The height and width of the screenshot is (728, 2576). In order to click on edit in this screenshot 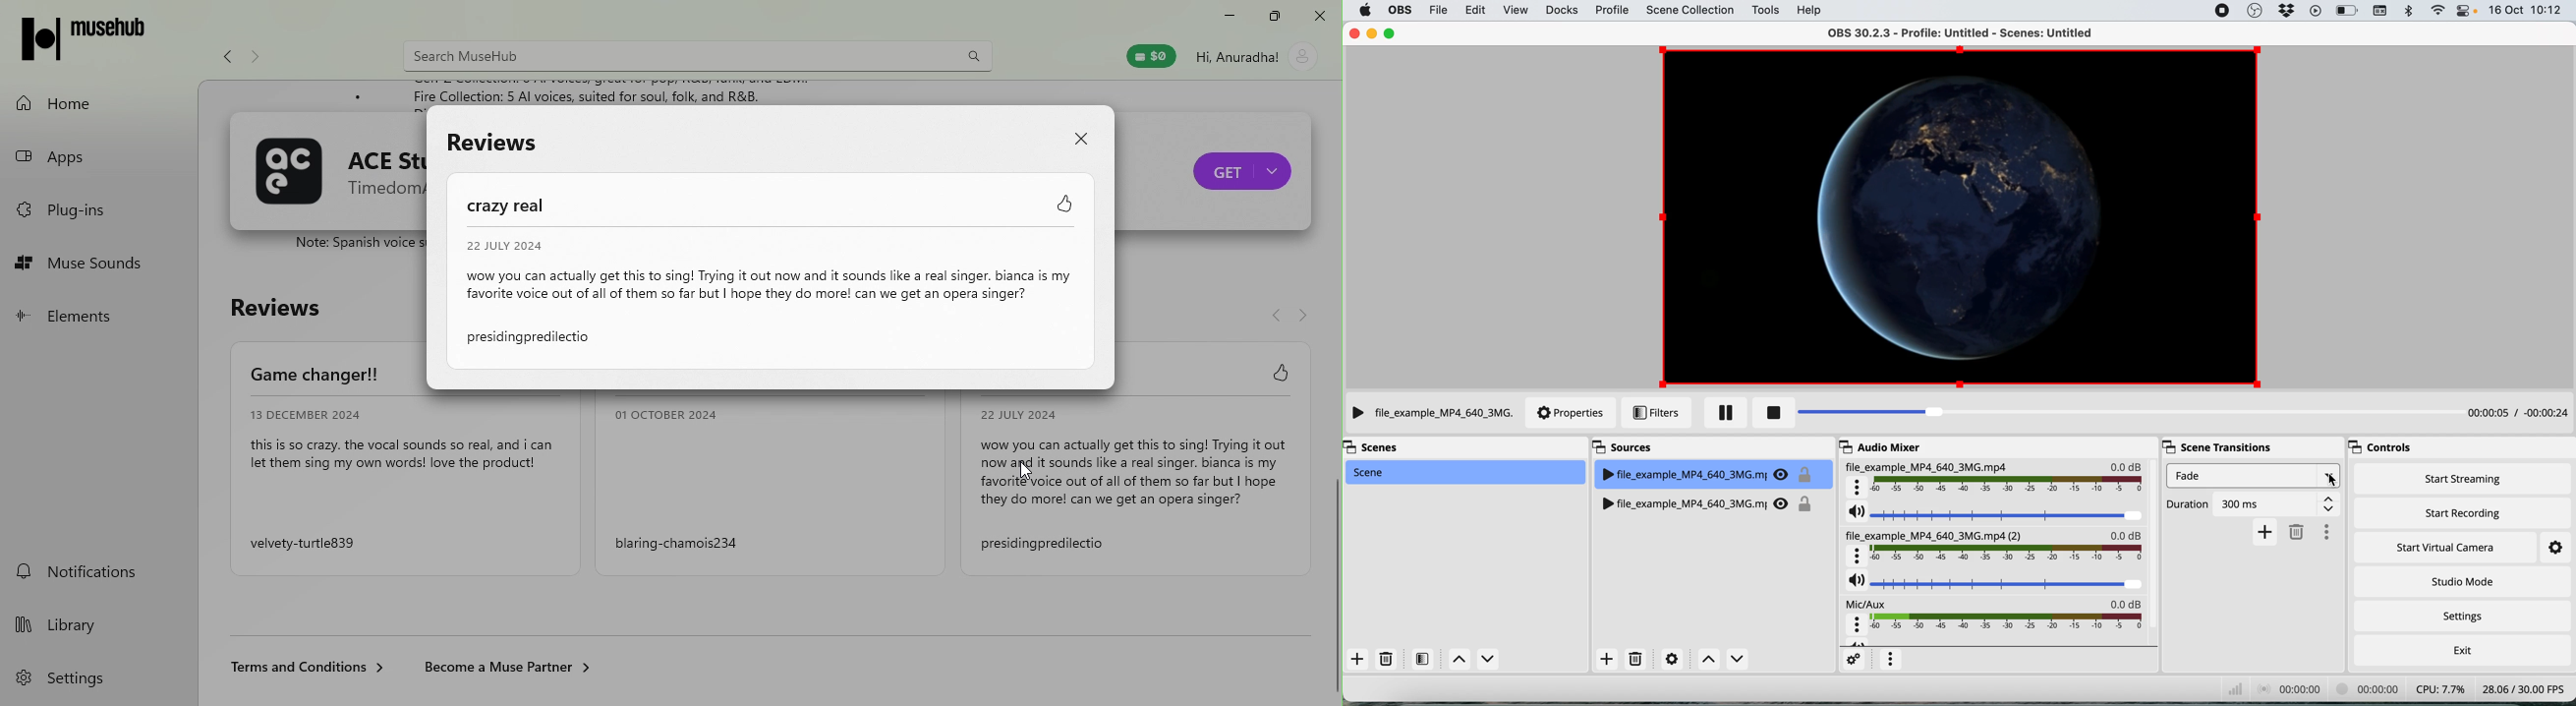, I will do `click(1477, 9)`.